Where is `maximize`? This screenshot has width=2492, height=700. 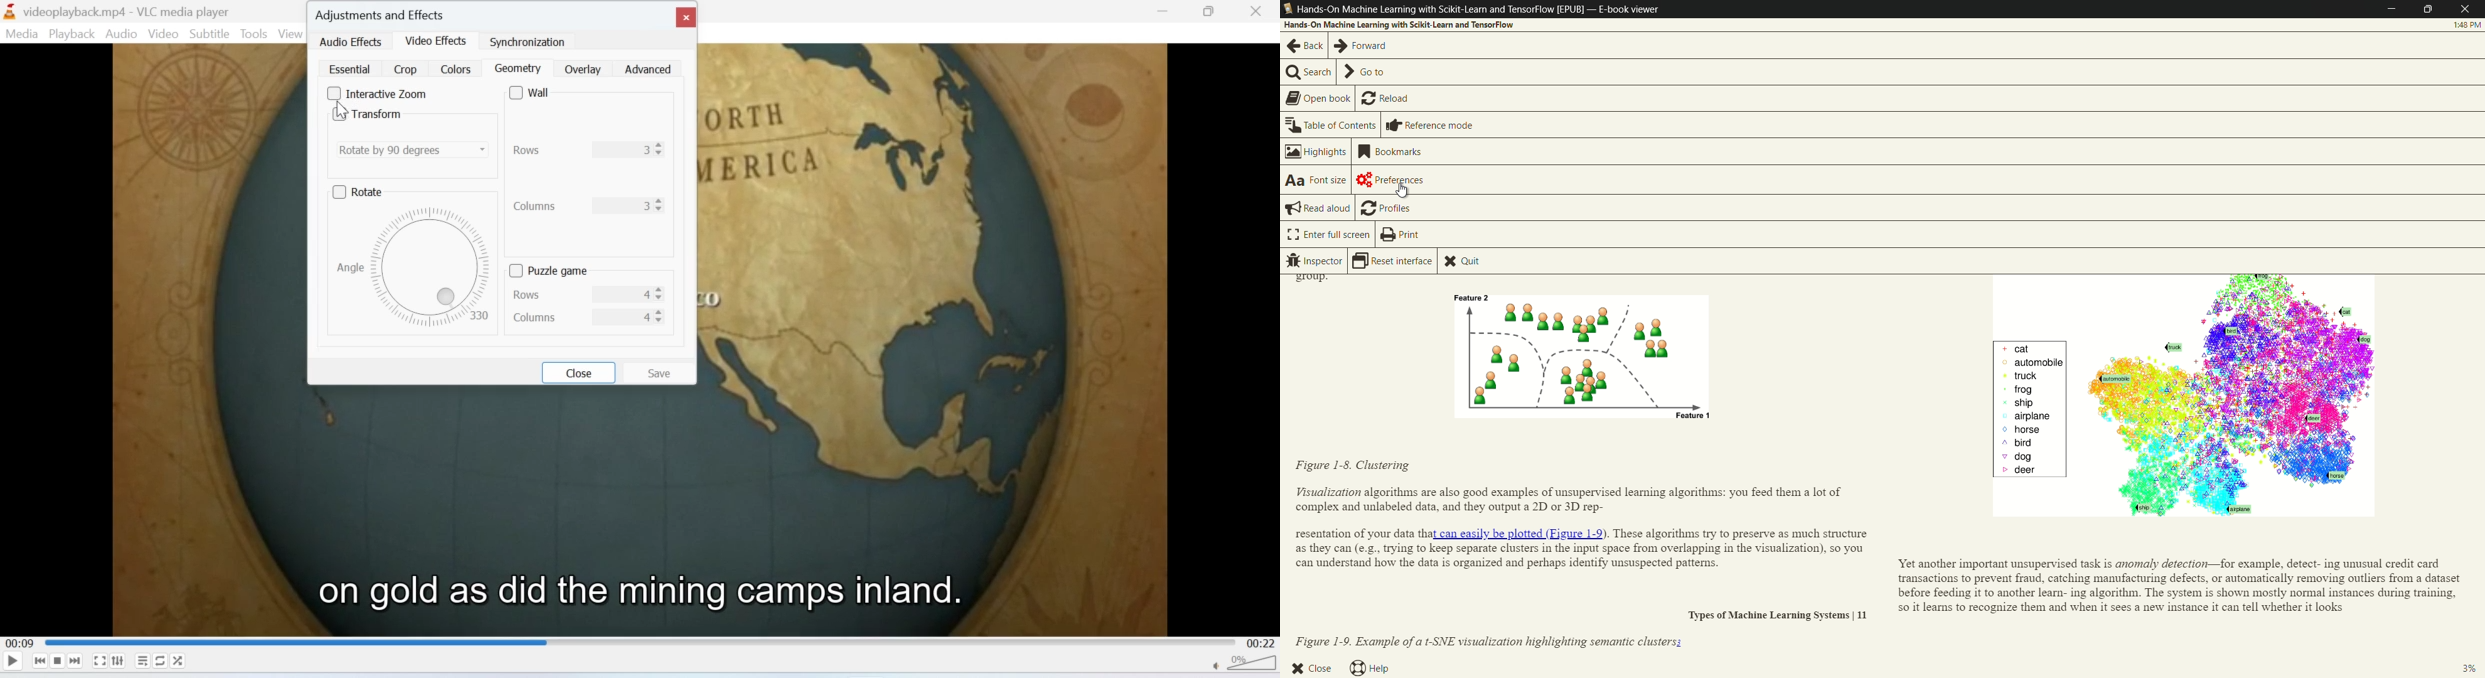
maximize is located at coordinates (2431, 9).